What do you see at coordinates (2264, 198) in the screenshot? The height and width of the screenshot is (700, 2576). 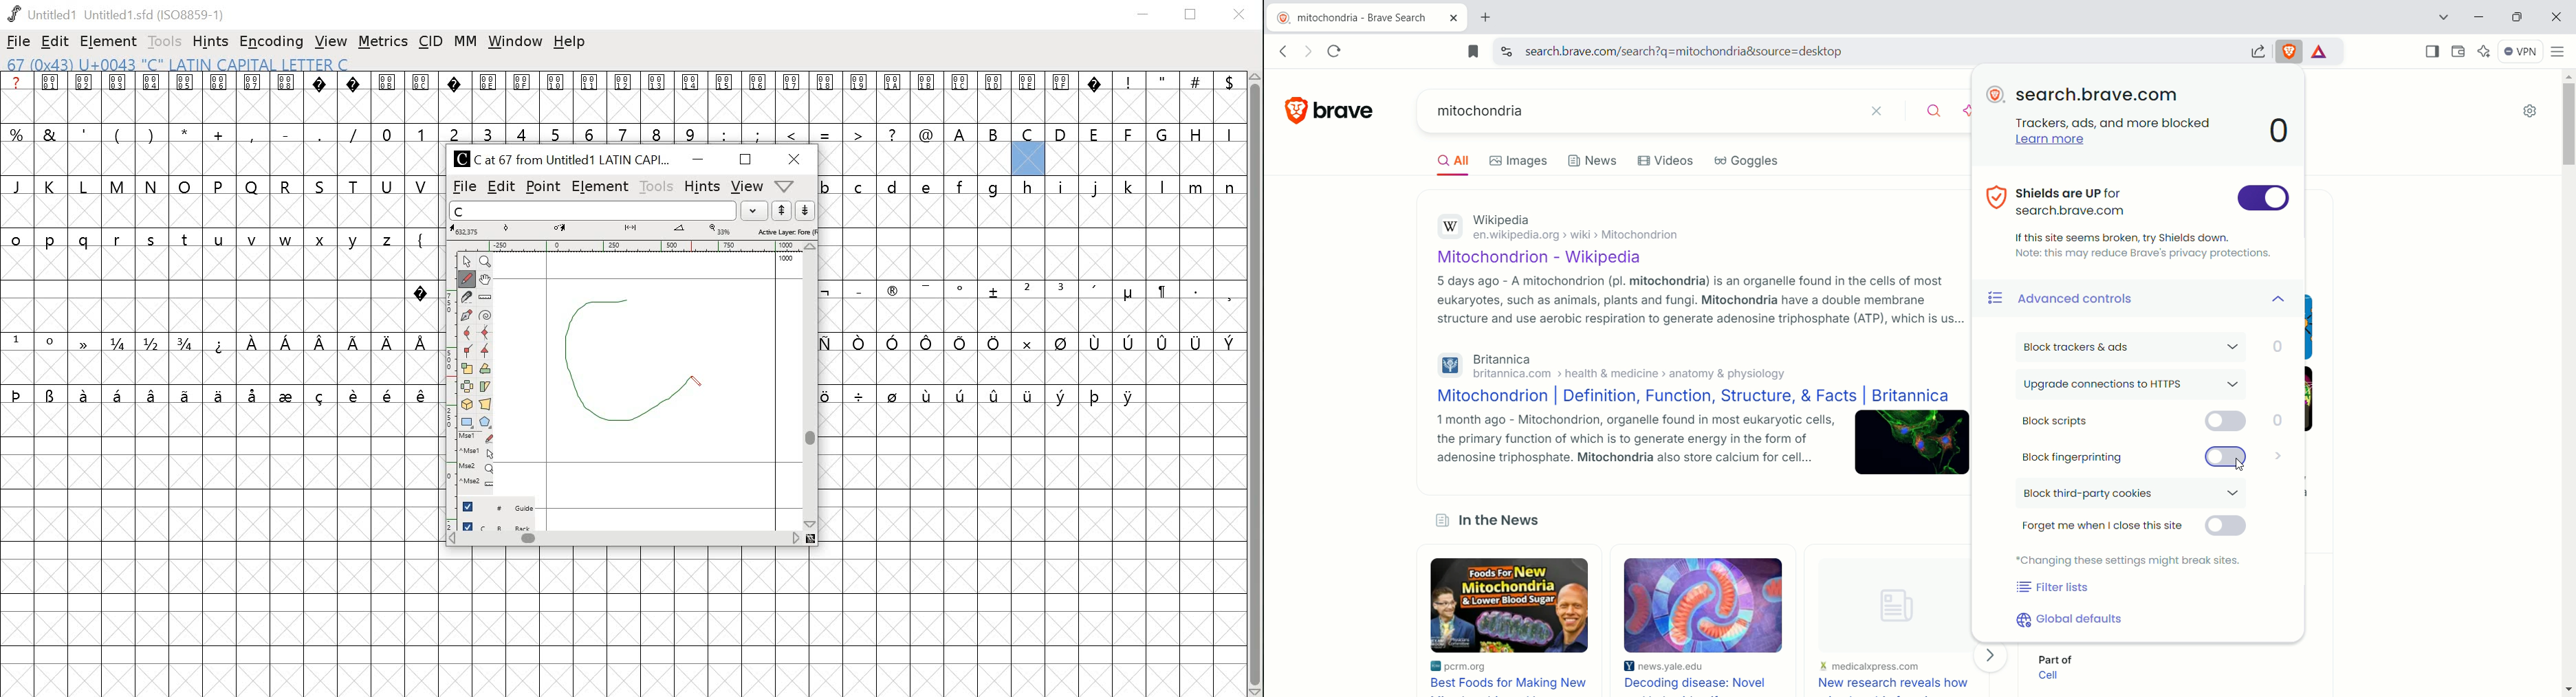 I see `on` at bounding box center [2264, 198].